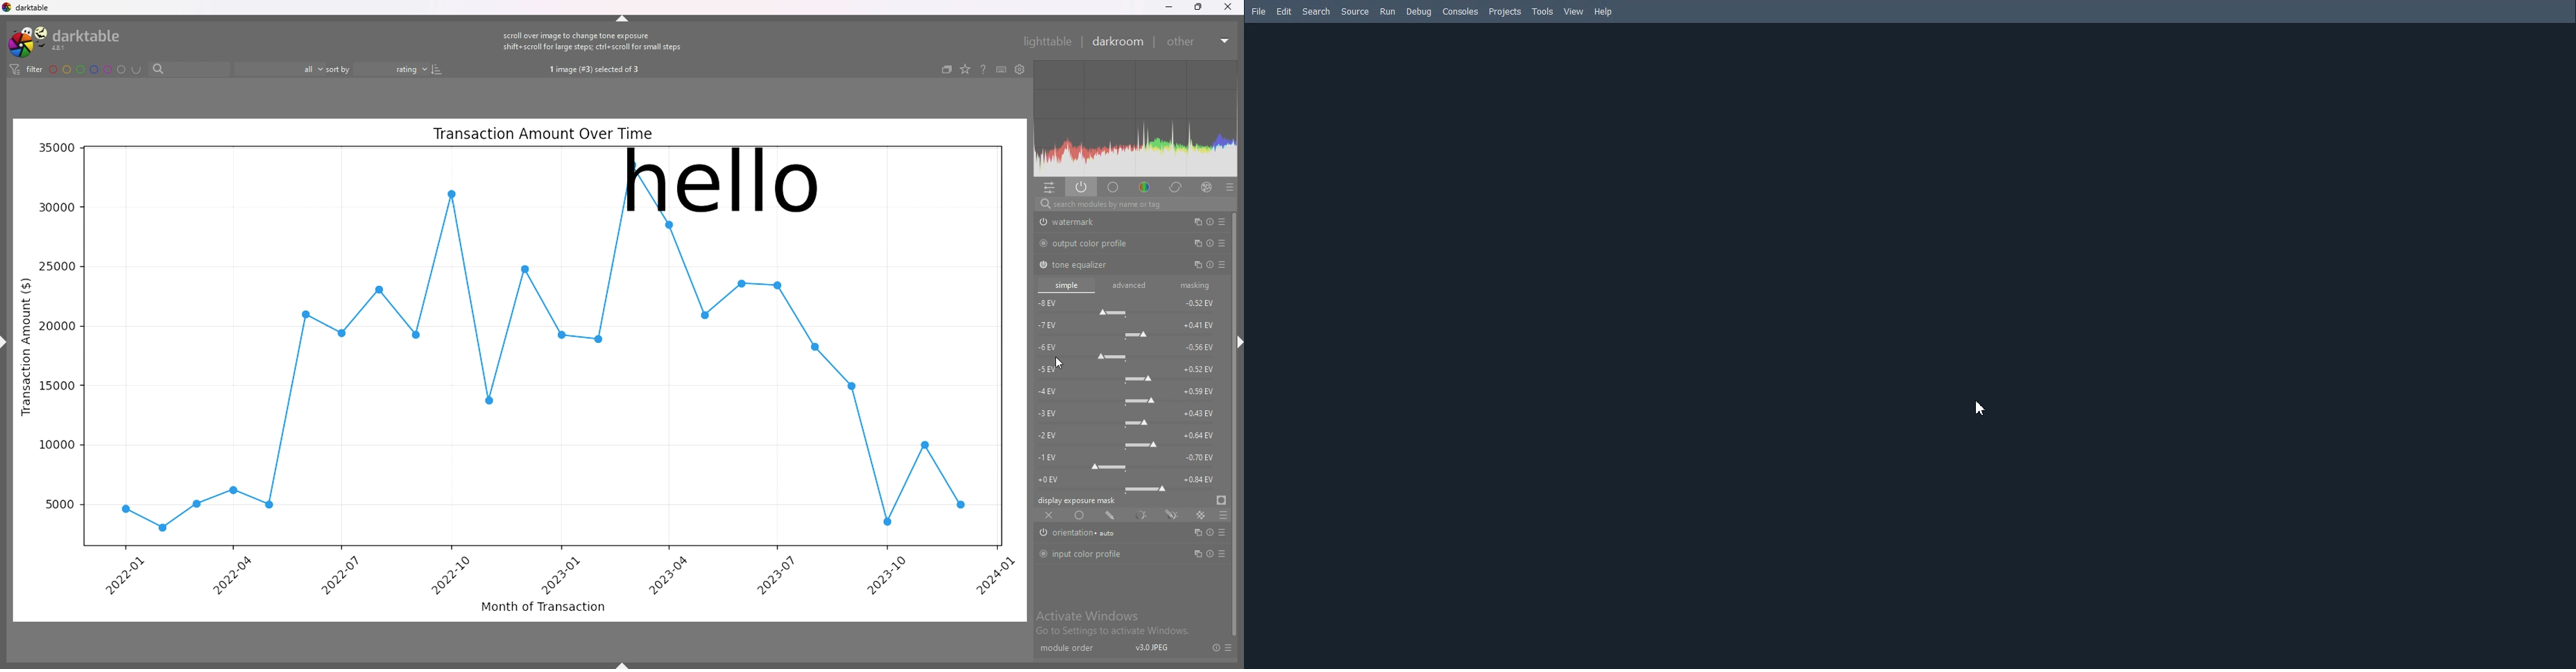 This screenshot has height=672, width=2576. I want to click on graph line, so click(547, 381).